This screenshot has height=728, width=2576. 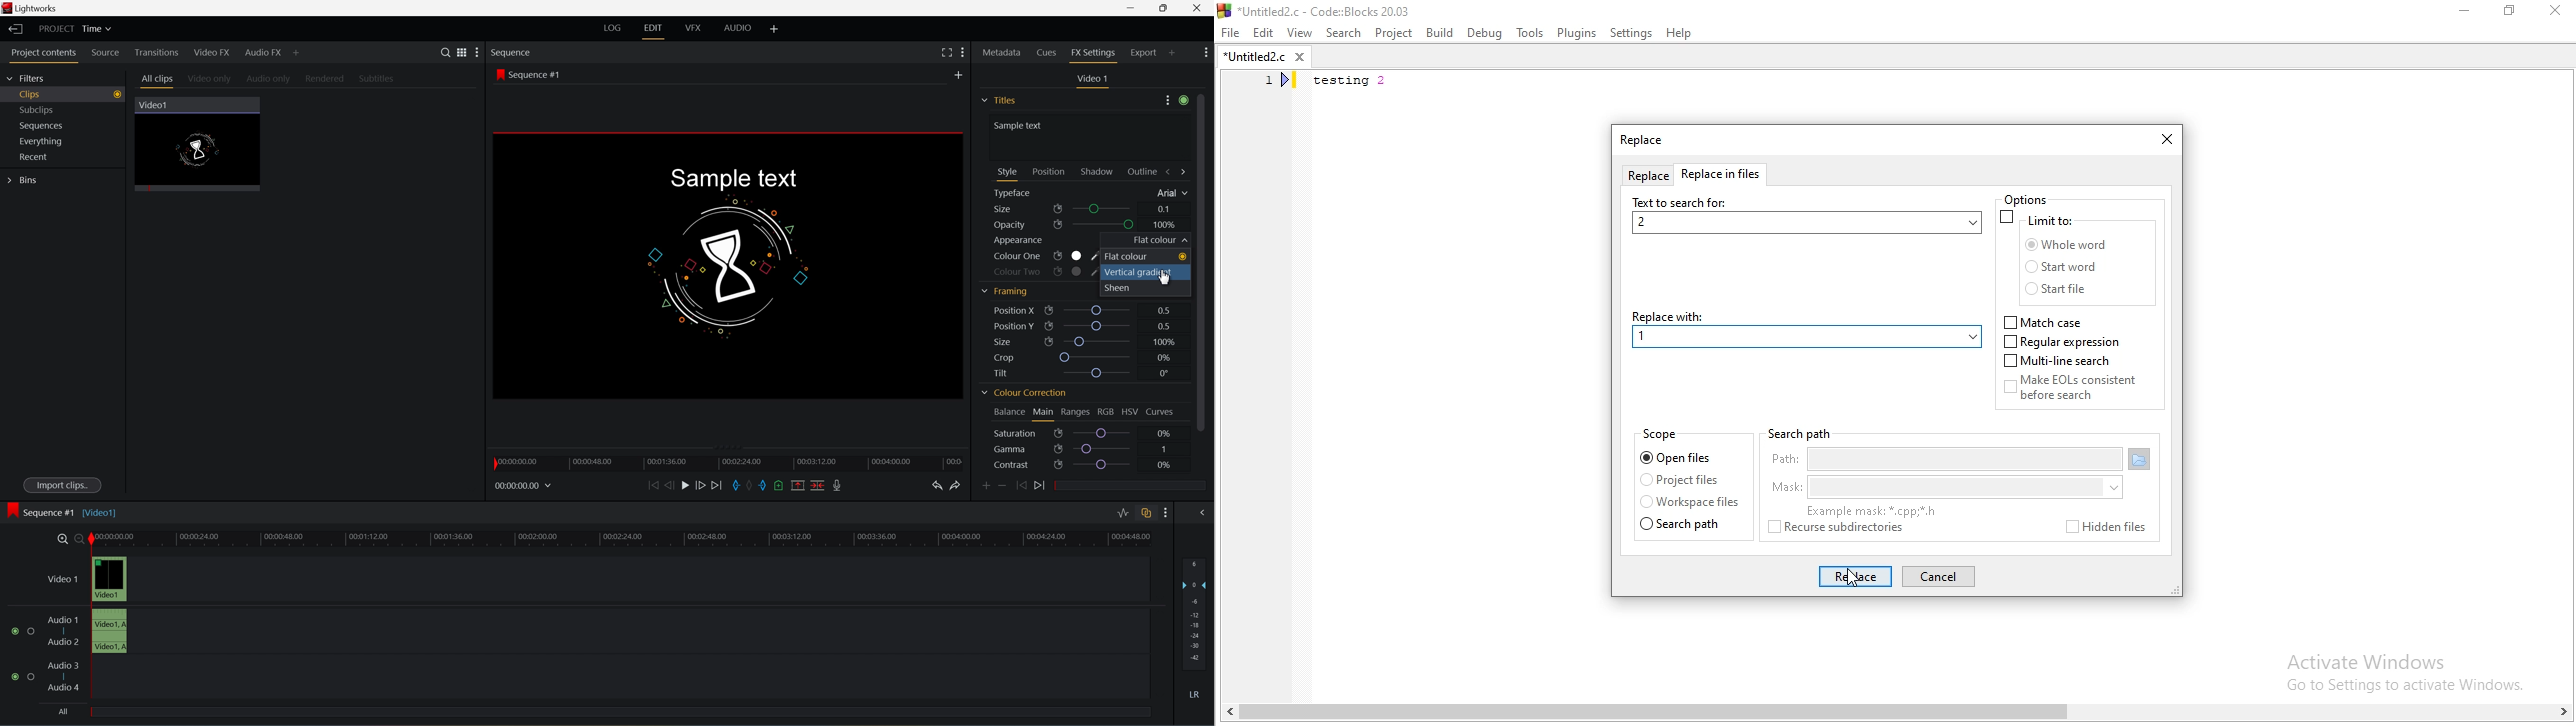 What do you see at coordinates (1147, 257) in the screenshot?
I see `flat color` at bounding box center [1147, 257].